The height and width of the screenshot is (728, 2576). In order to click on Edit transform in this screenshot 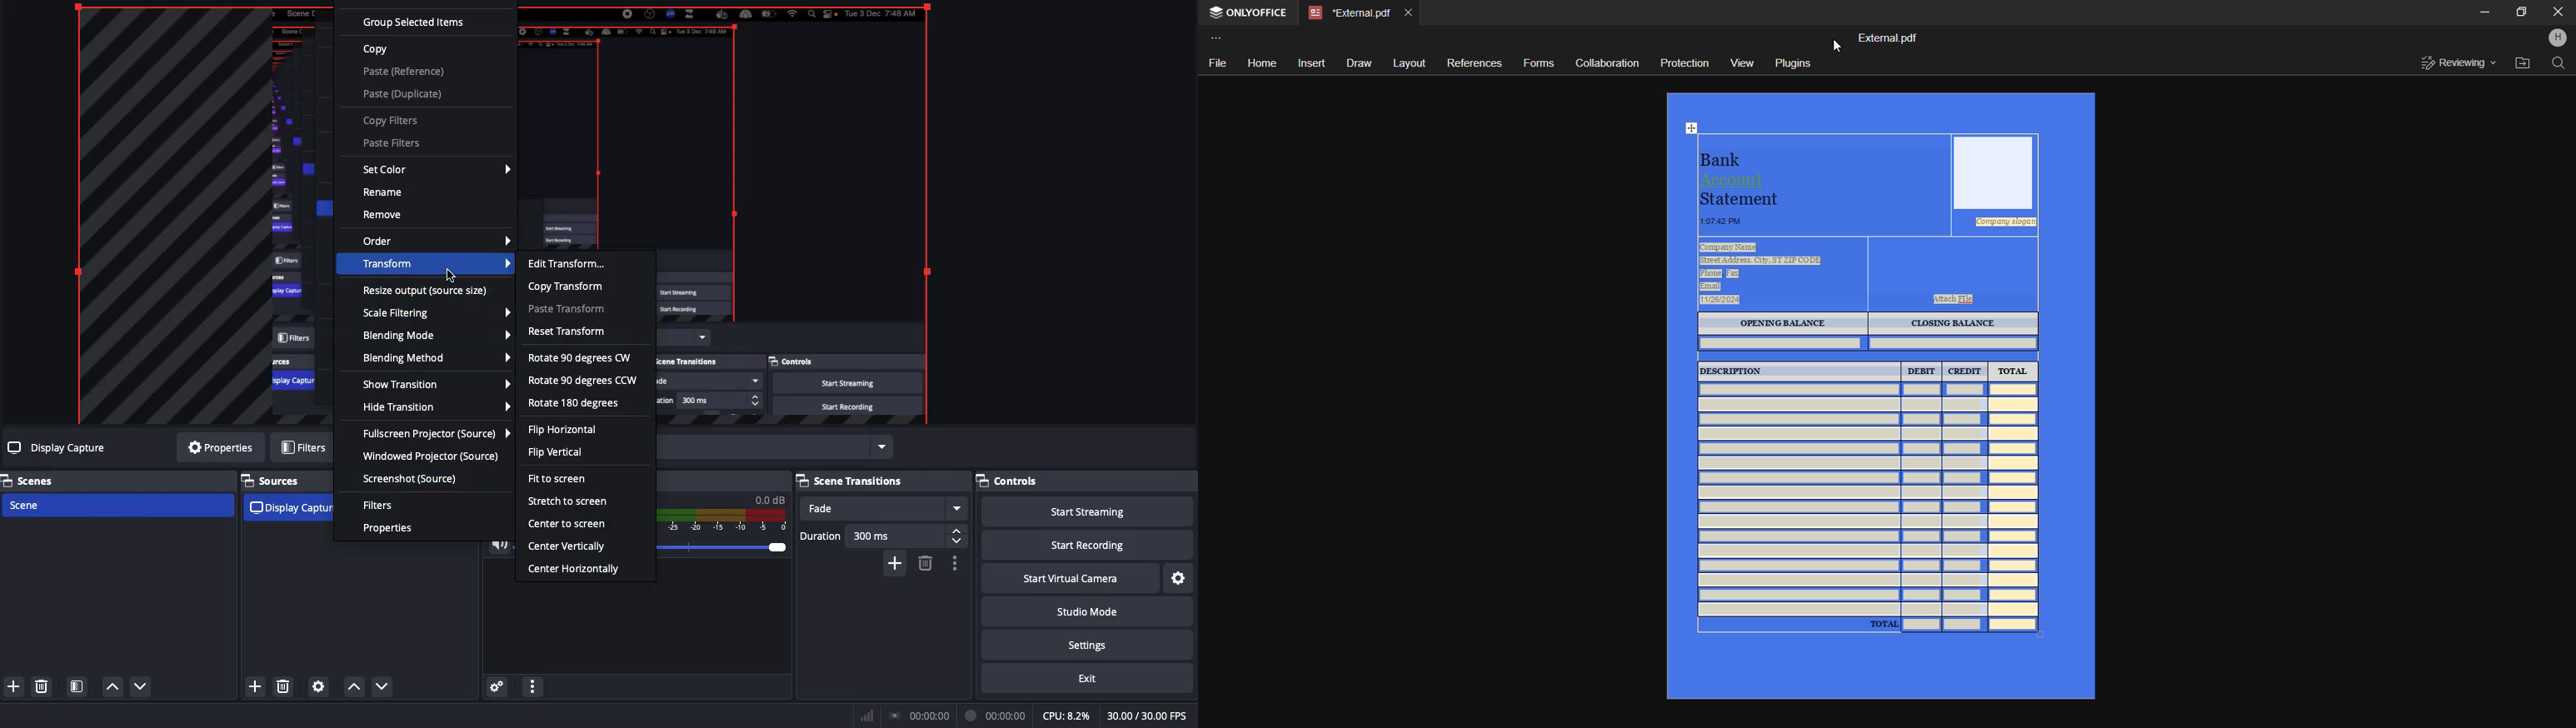, I will do `click(571, 264)`.